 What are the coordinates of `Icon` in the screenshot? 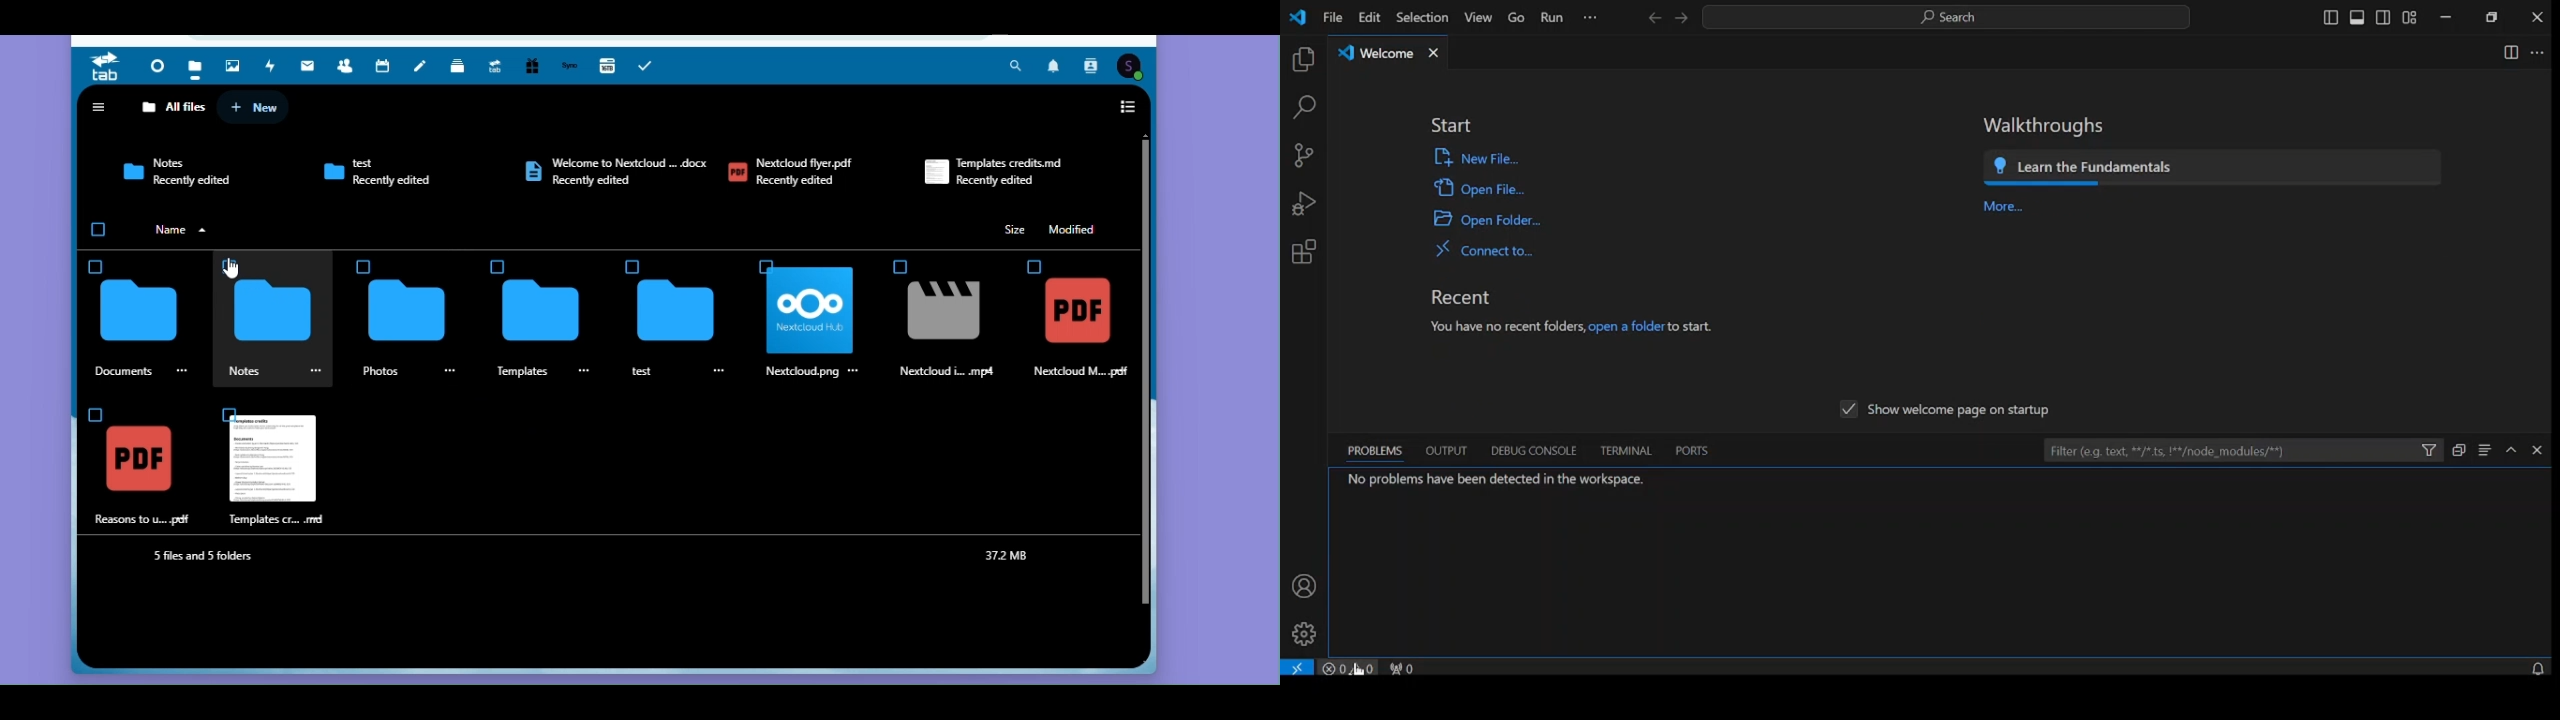 It's located at (1077, 311).